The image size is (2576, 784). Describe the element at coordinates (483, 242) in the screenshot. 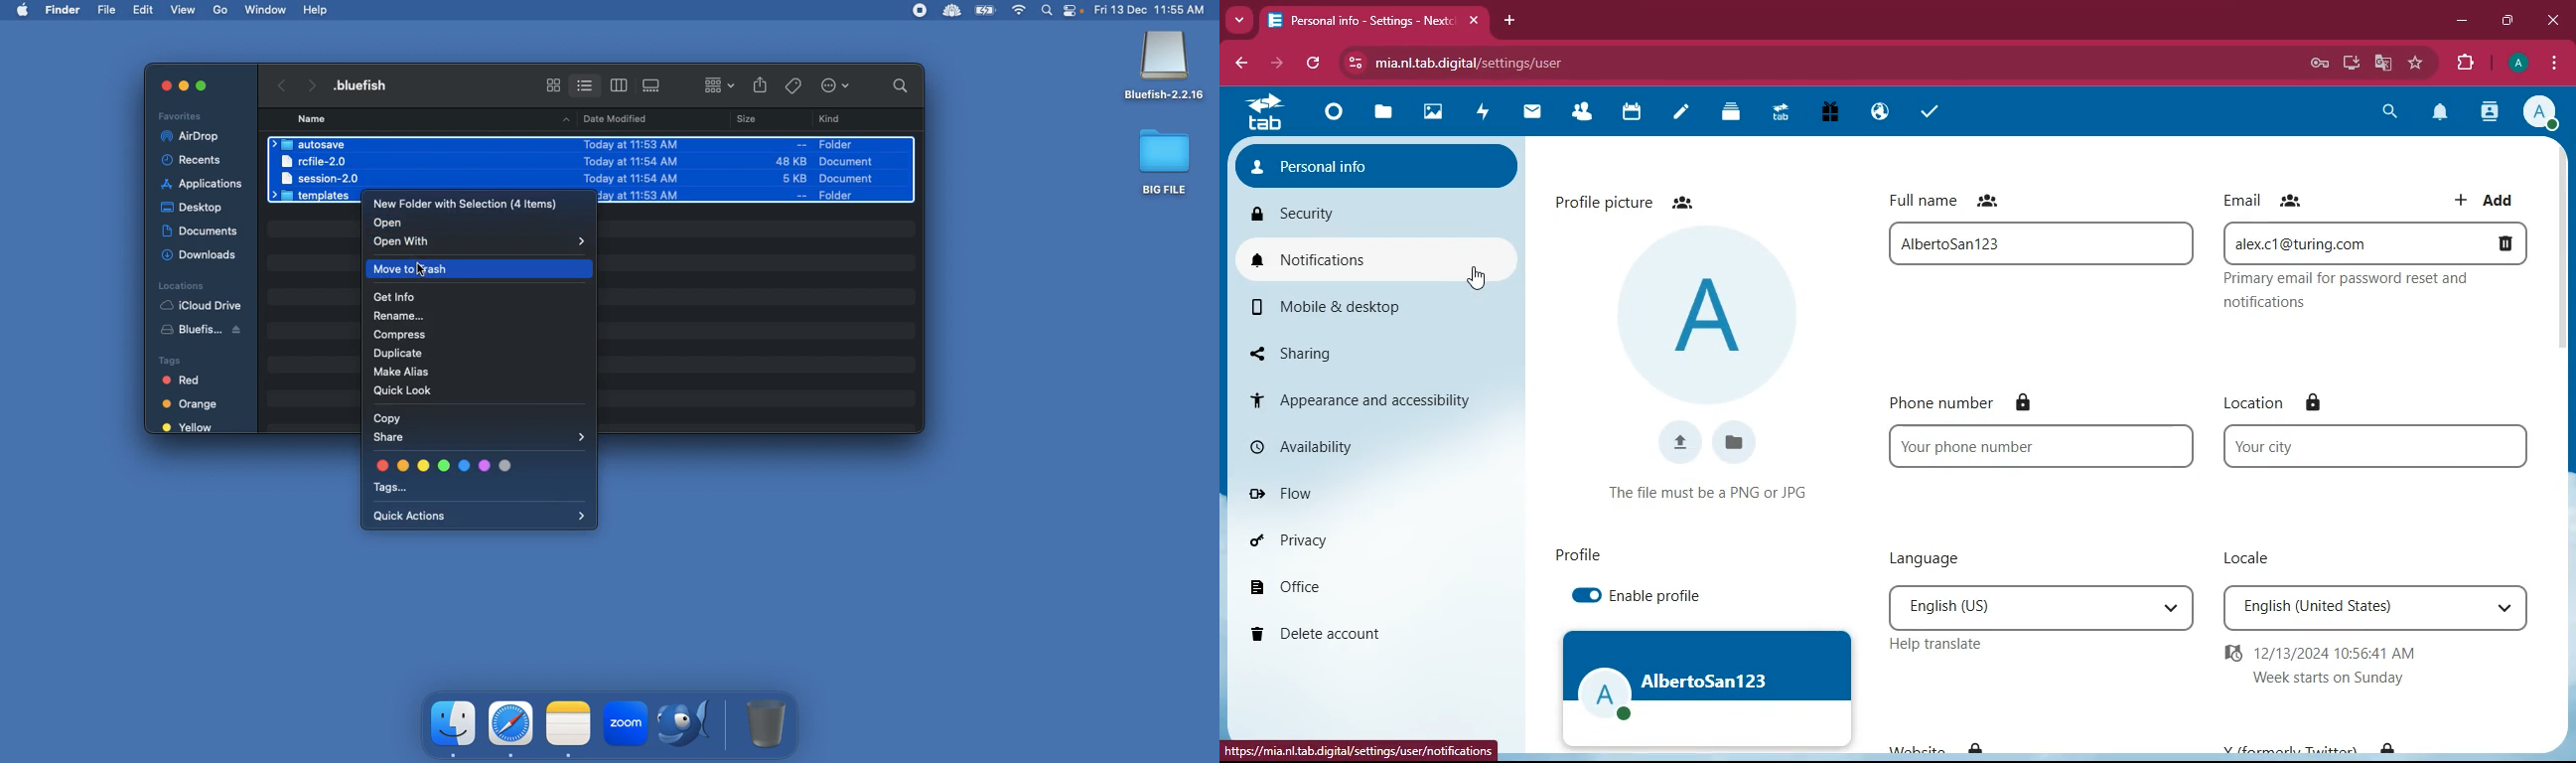

I see `Open with` at that location.